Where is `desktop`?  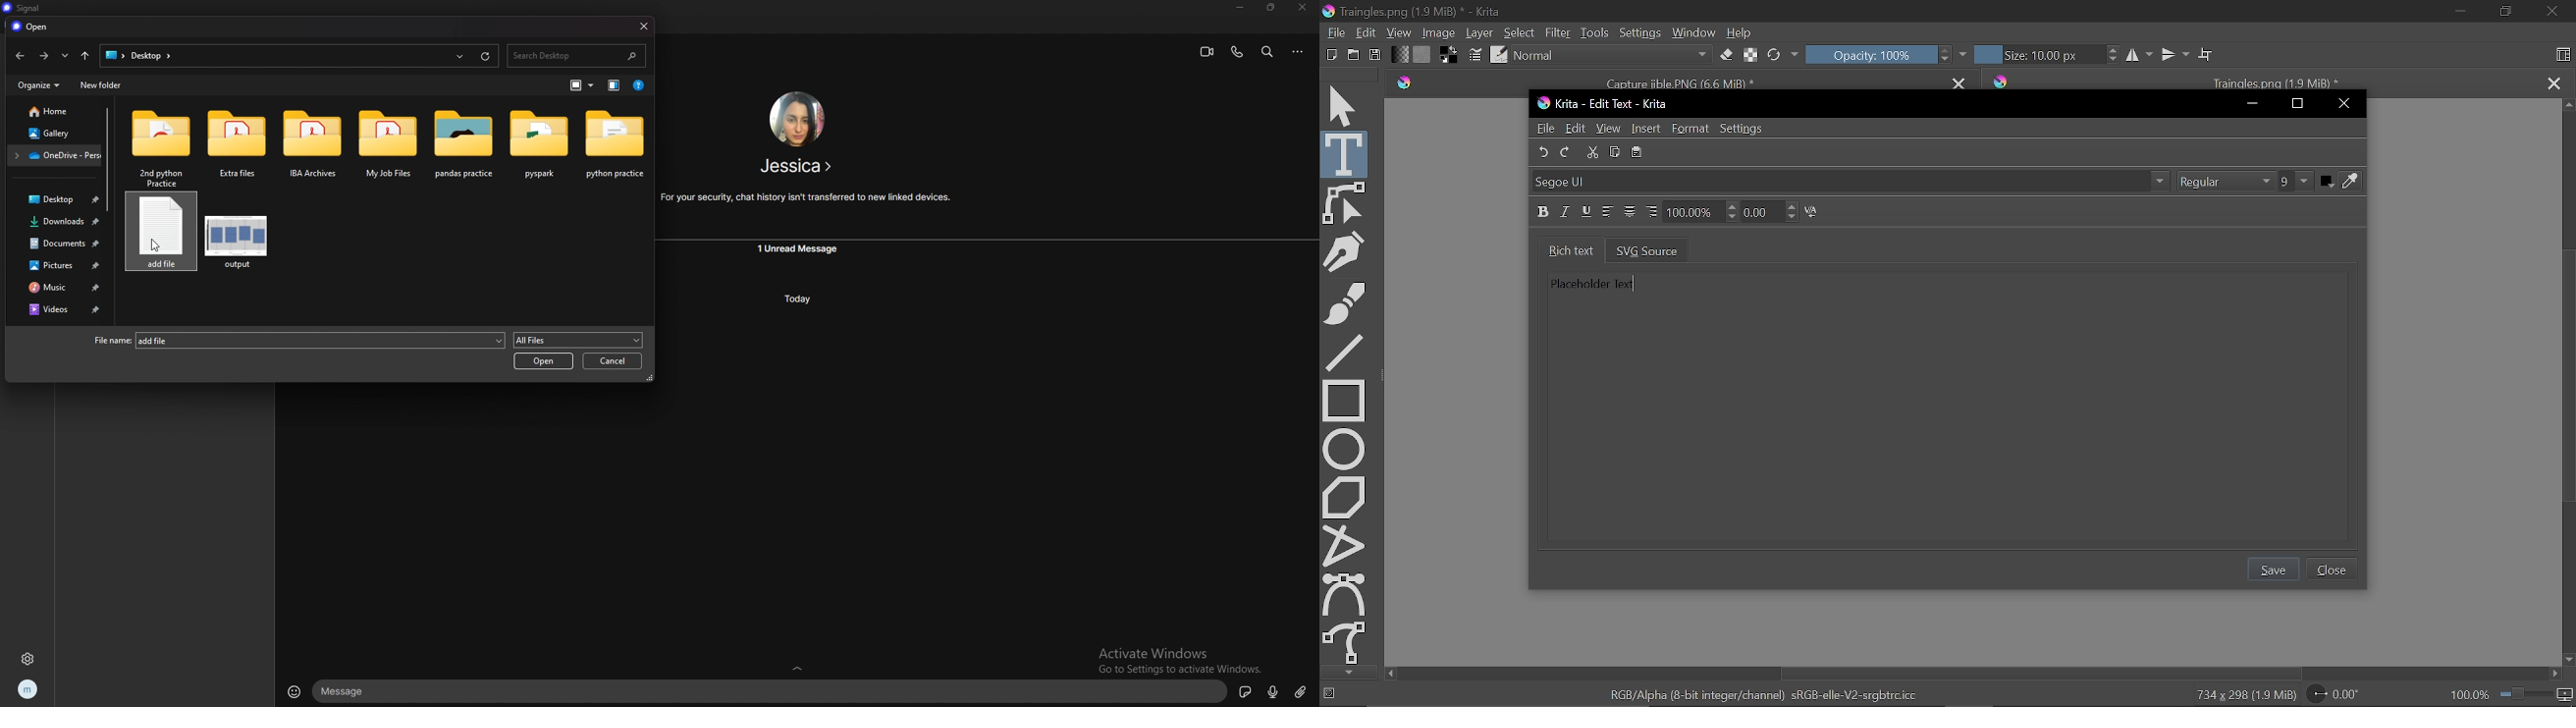
desktop is located at coordinates (111, 54).